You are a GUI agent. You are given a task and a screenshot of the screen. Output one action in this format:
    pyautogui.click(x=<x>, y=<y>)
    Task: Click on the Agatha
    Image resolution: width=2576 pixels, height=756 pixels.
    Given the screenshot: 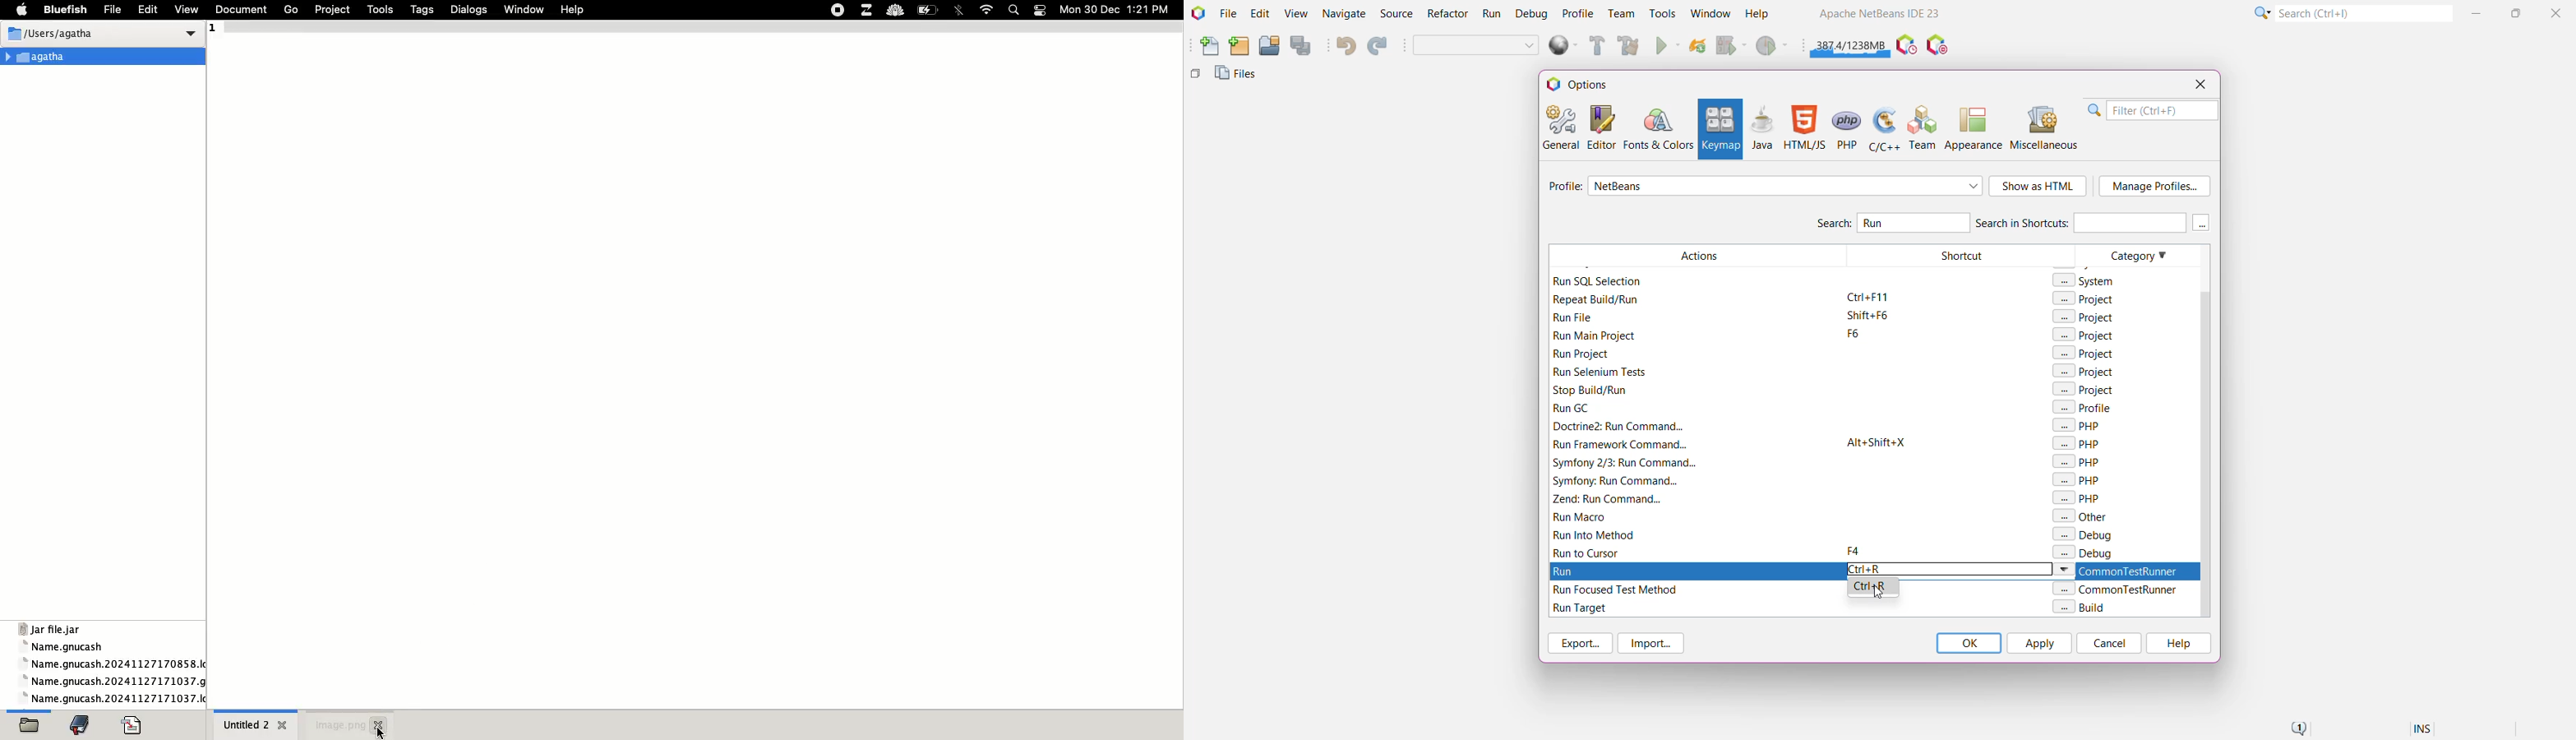 What is the action you would take?
    pyautogui.click(x=105, y=56)
    